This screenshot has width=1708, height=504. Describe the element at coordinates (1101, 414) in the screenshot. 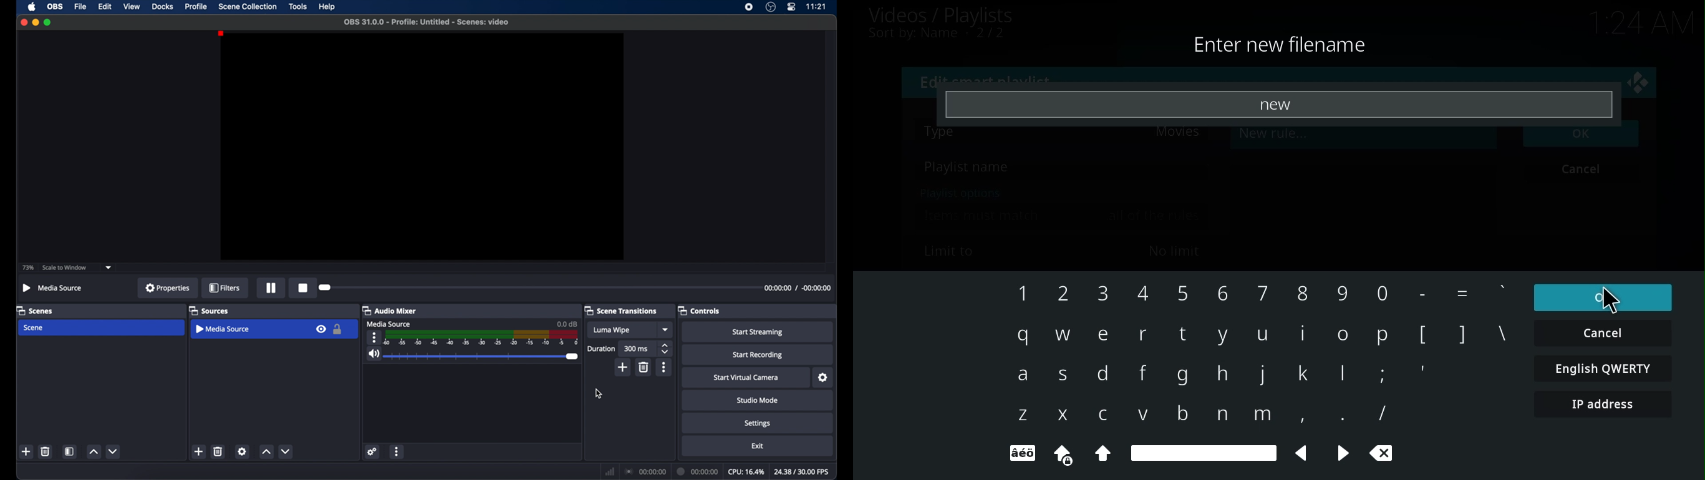

I see `c` at that location.